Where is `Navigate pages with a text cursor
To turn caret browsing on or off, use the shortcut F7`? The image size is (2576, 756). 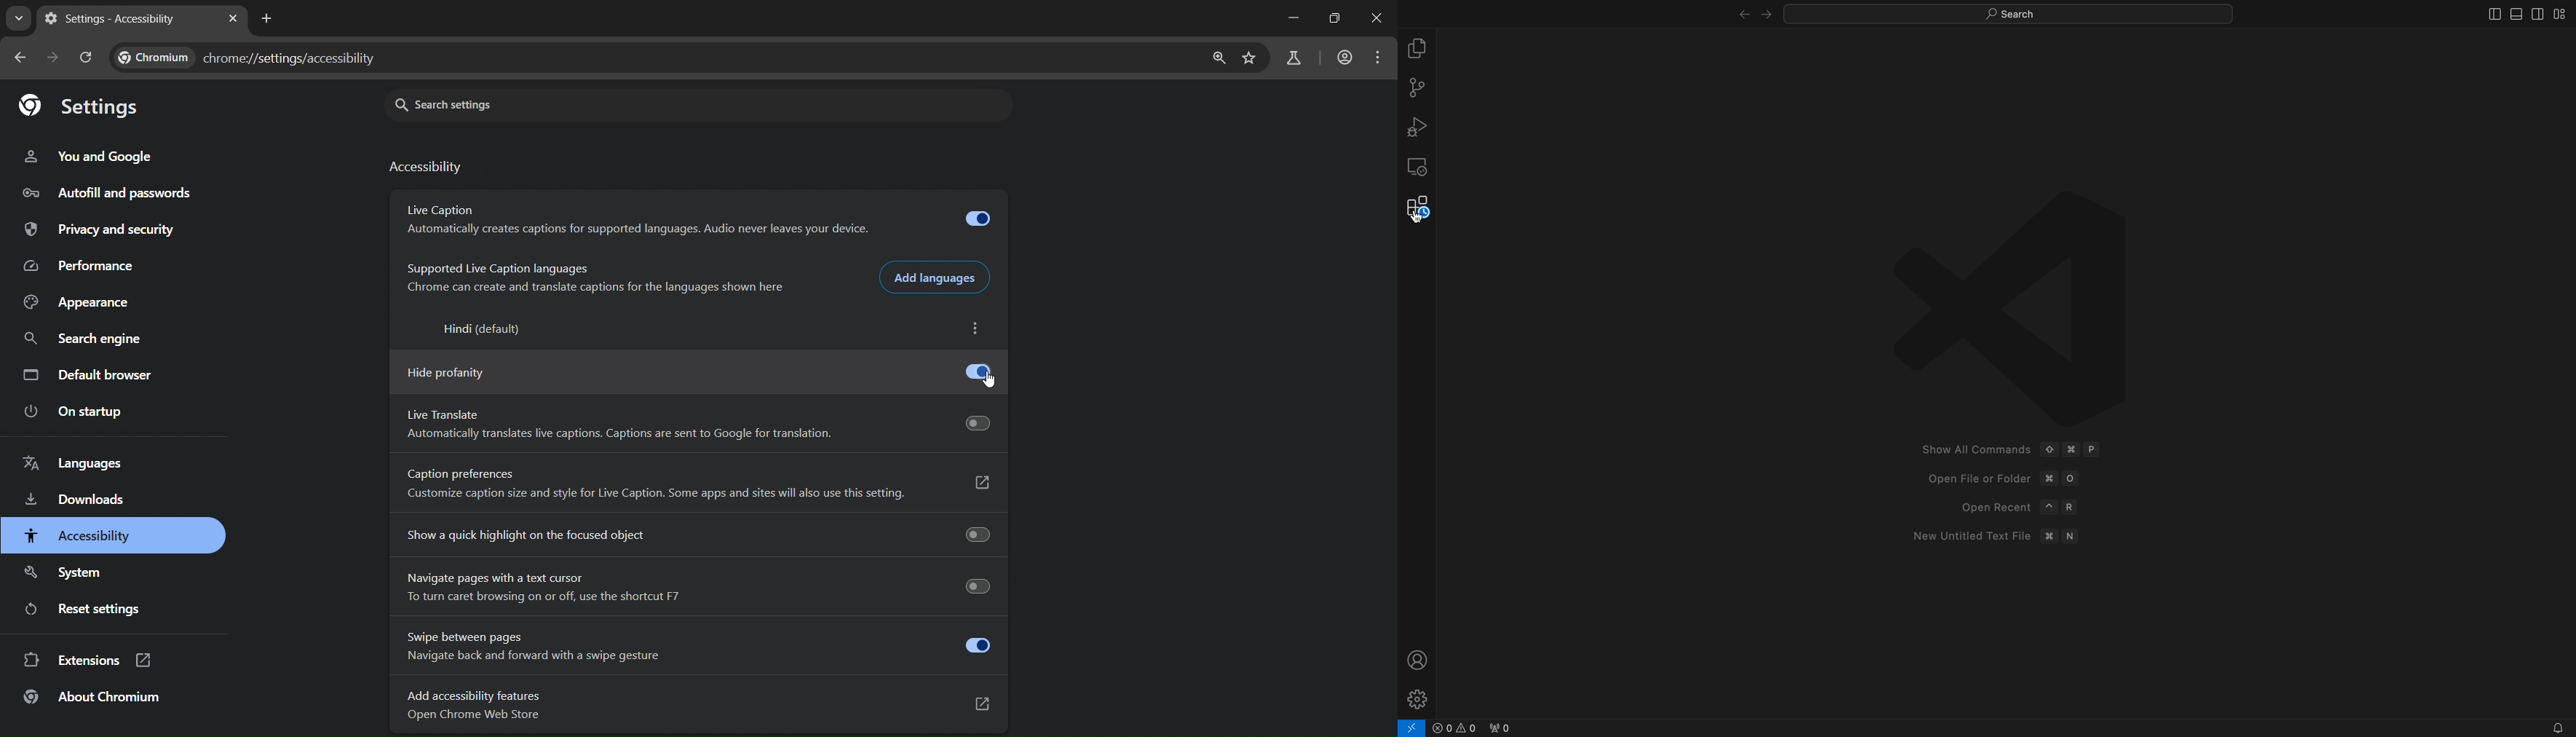
Navigate pages with a text cursor
To turn caret browsing on or off, use the shortcut F7 is located at coordinates (697, 586).